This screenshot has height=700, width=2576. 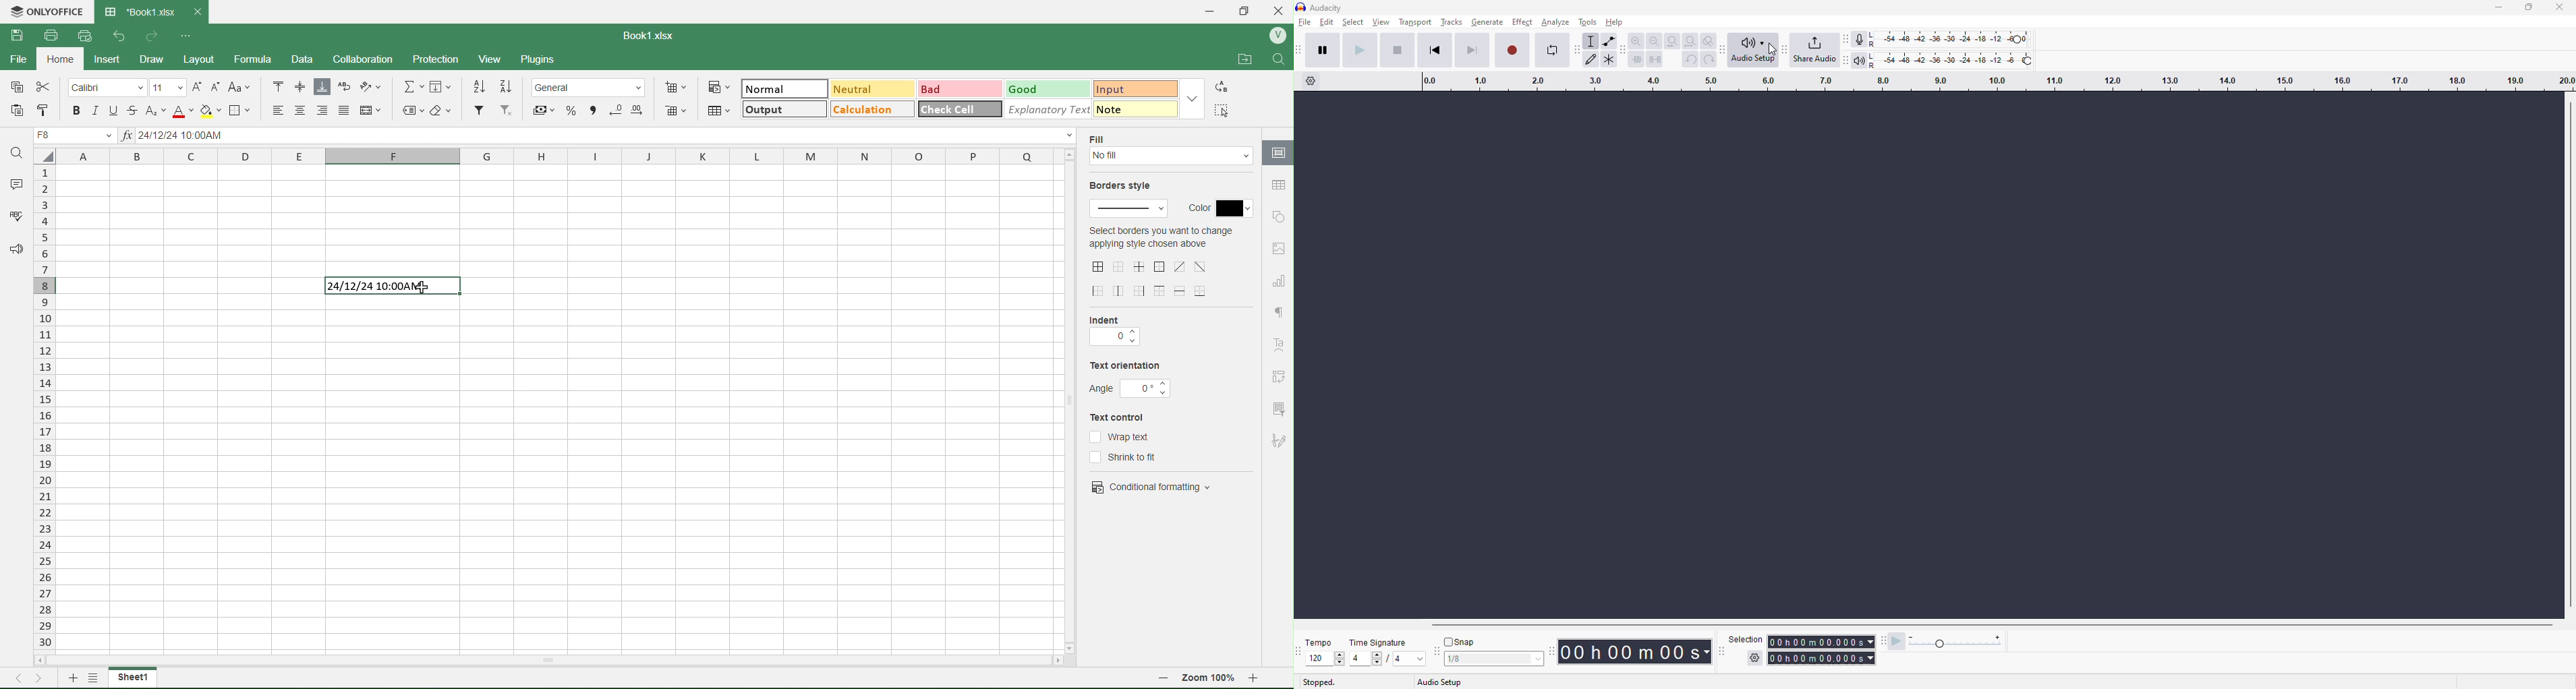 I want to click on redo, so click(x=1708, y=59).